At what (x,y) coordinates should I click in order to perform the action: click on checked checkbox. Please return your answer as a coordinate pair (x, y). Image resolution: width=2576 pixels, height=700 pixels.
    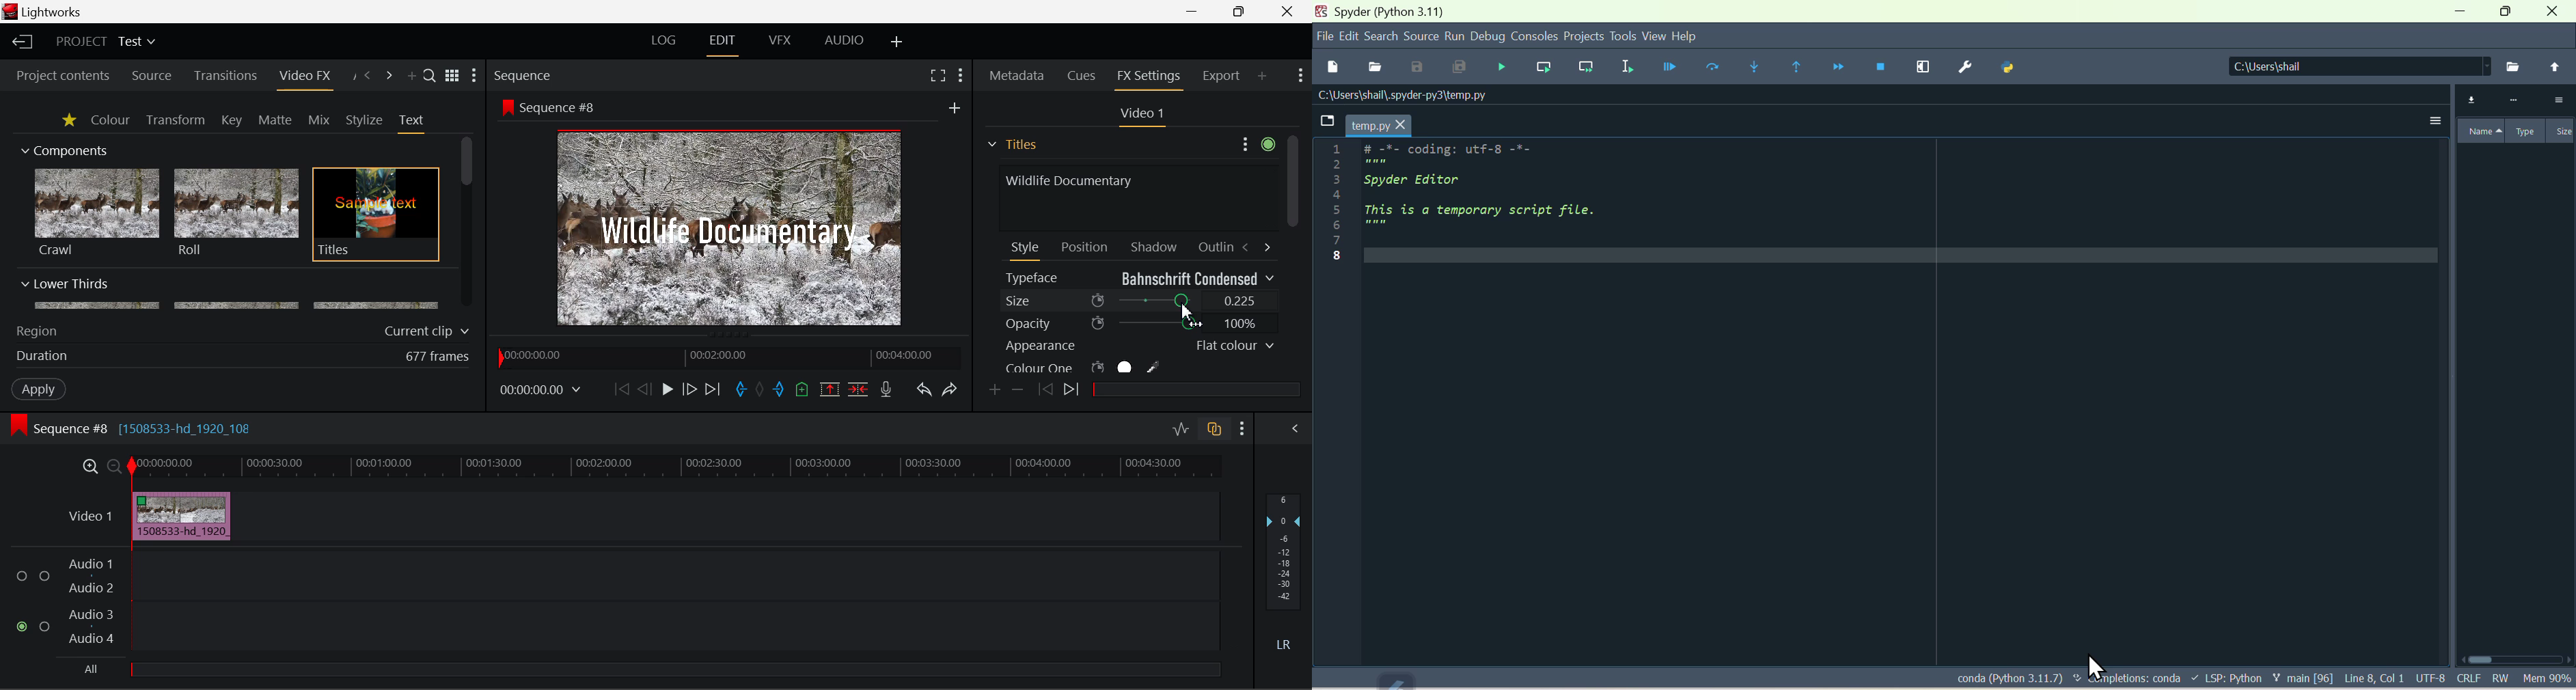
    Looking at the image, I should click on (24, 627).